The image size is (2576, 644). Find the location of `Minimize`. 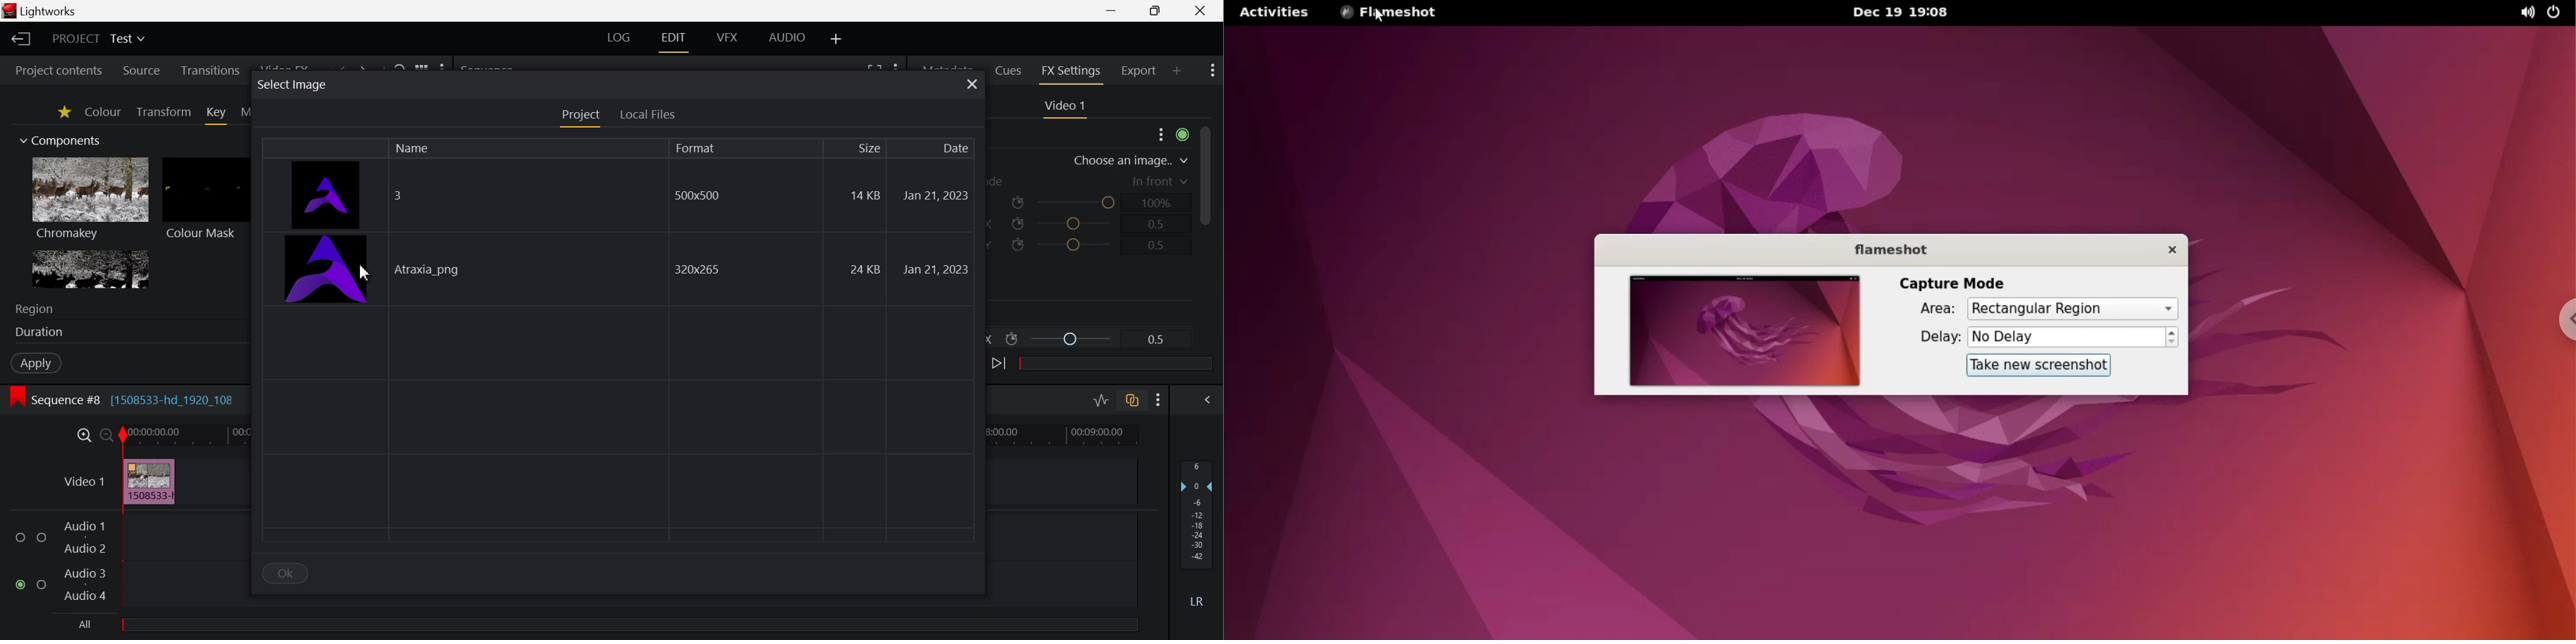

Minimize is located at coordinates (1155, 10).